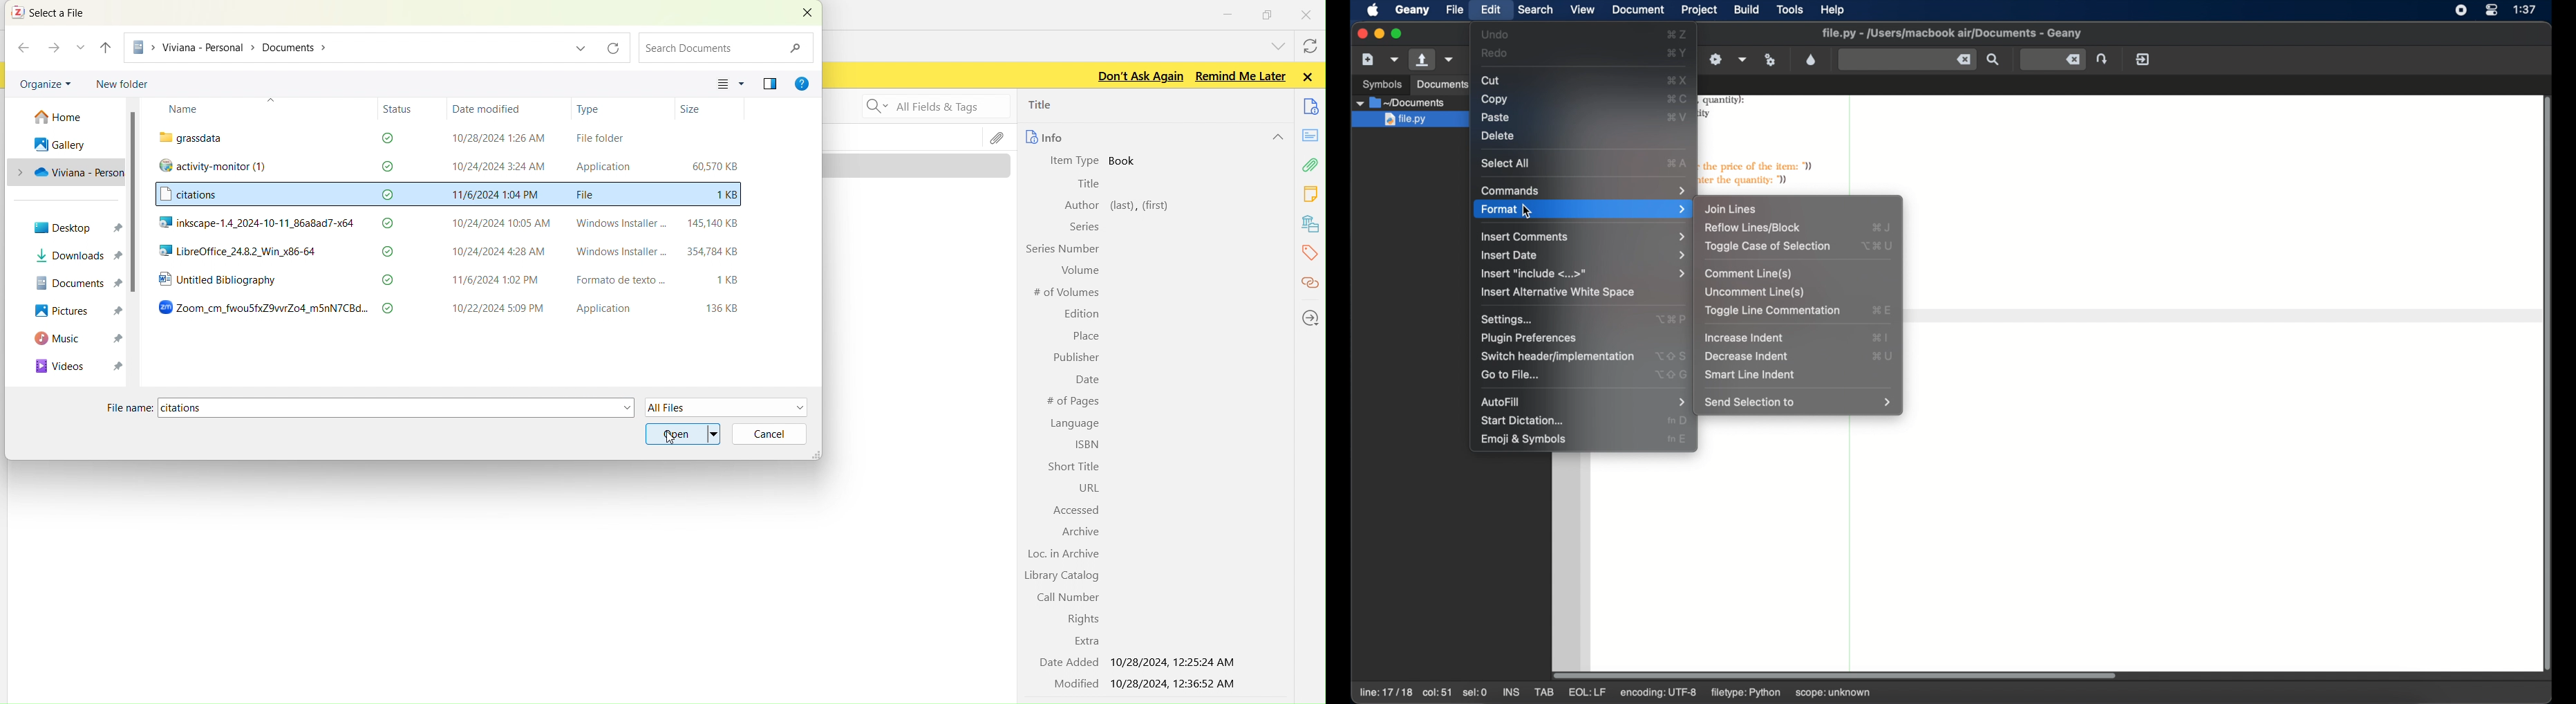 Image resolution: width=2576 pixels, height=728 pixels. Describe the element at coordinates (1744, 338) in the screenshot. I see `increase indent` at that location.